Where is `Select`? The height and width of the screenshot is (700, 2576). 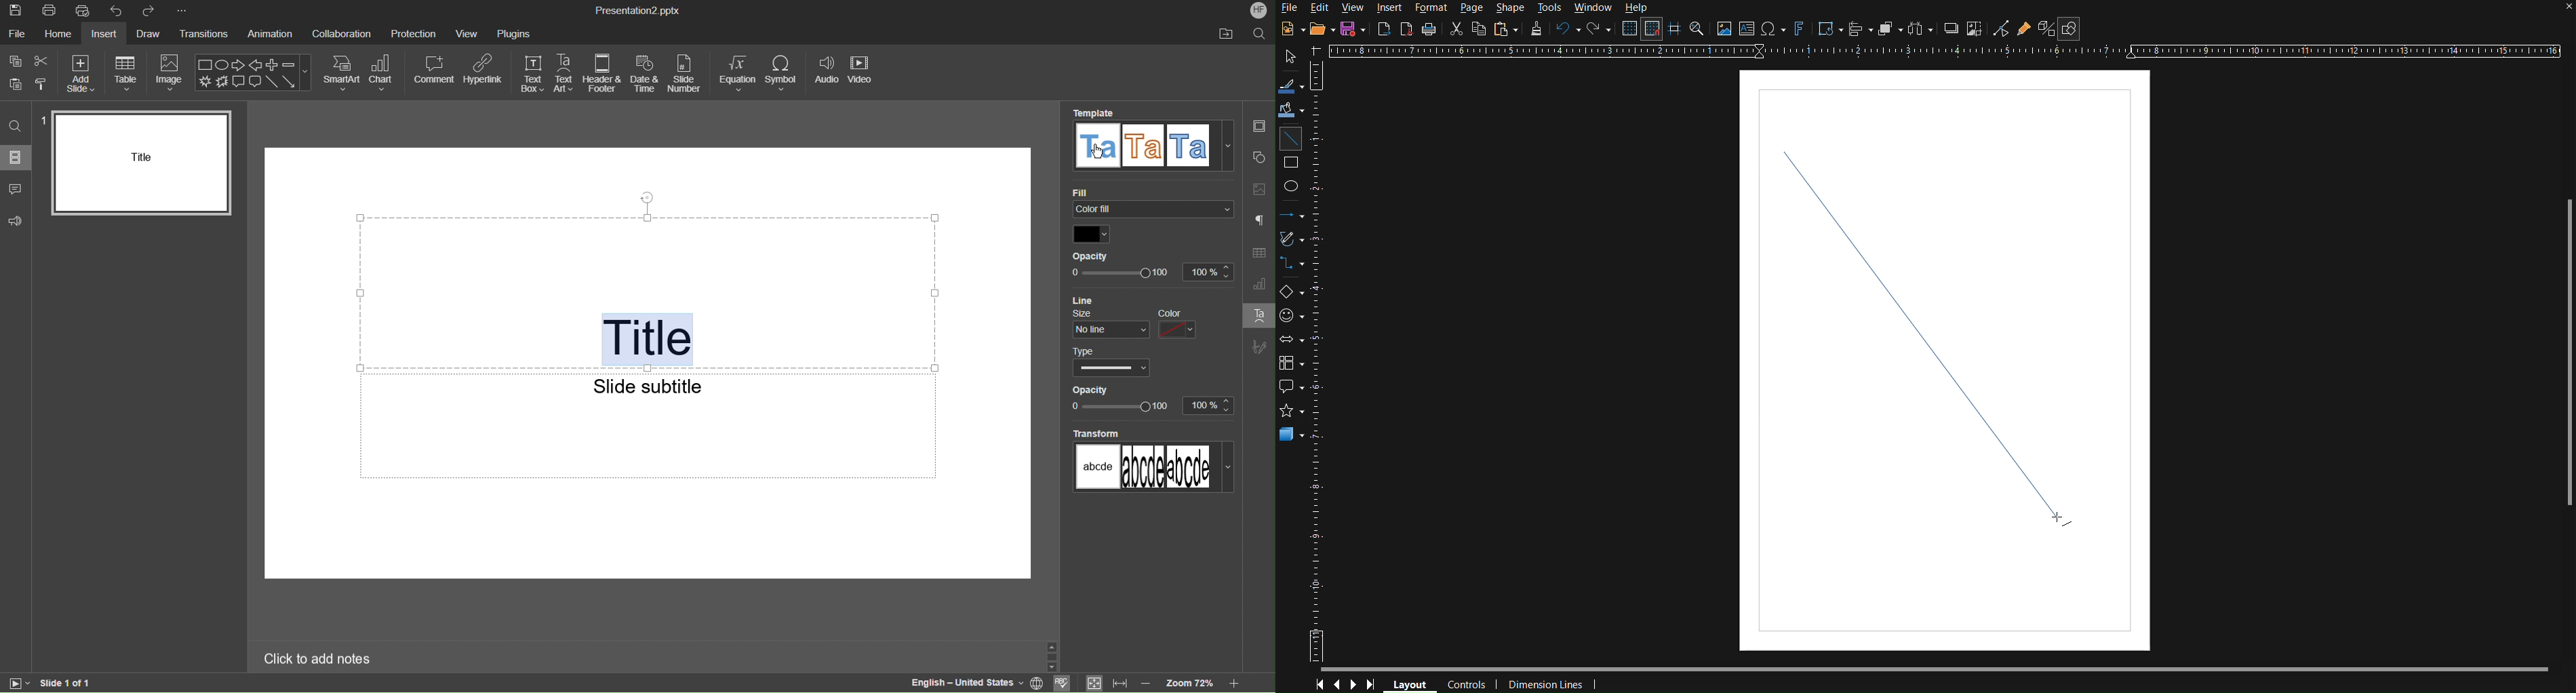
Select is located at coordinates (1292, 58).